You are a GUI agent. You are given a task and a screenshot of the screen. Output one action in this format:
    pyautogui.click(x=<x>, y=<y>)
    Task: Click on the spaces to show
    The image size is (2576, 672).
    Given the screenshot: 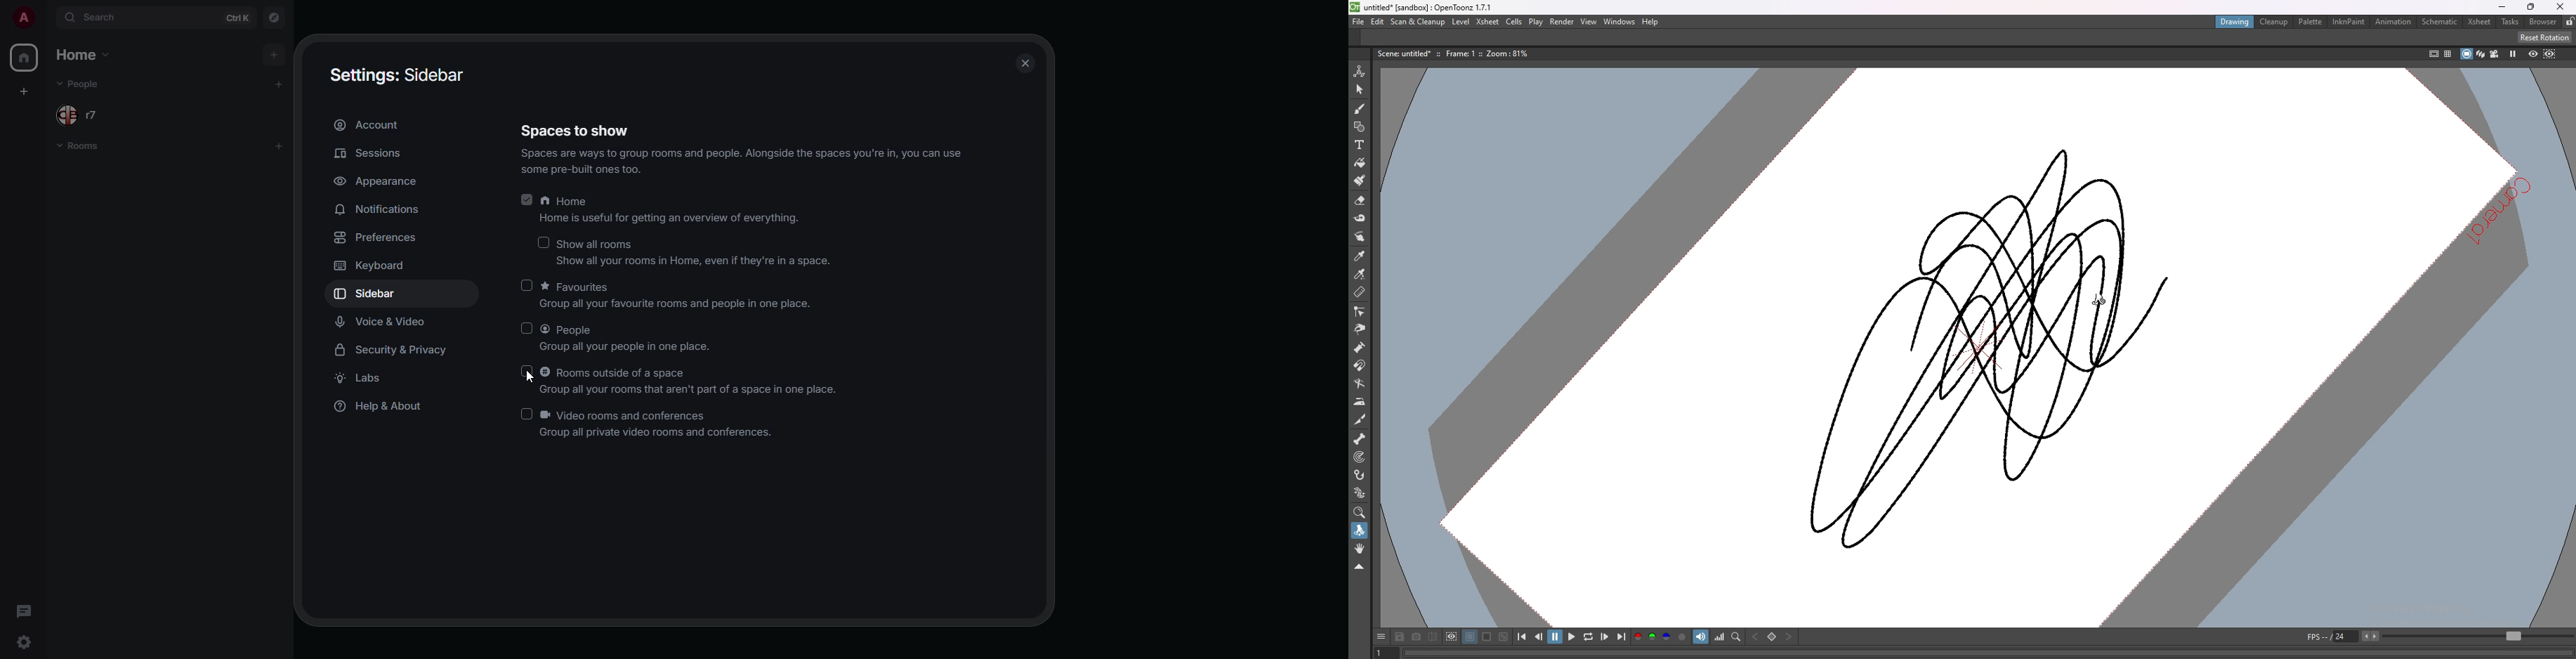 What is the action you would take?
    pyautogui.click(x=742, y=148)
    